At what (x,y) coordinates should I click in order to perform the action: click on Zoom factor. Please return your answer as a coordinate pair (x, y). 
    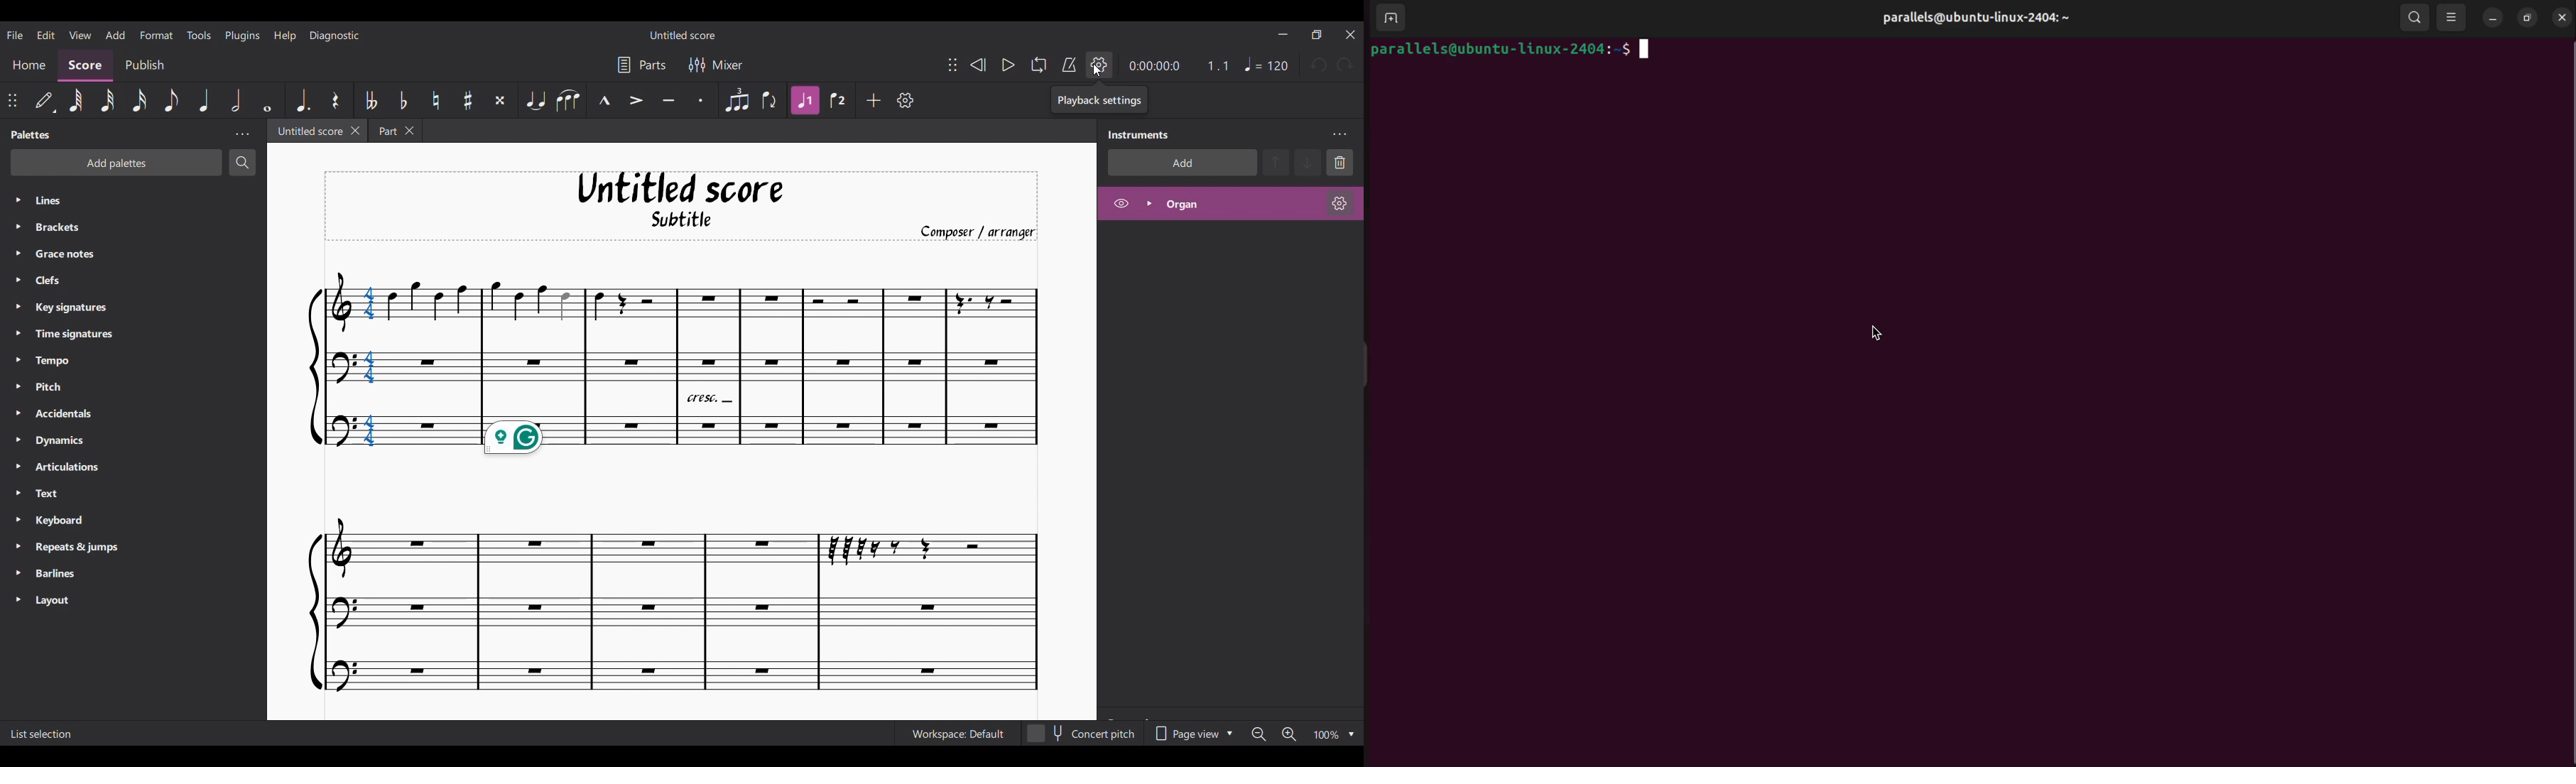
    Looking at the image, I should click on (1326, 735).